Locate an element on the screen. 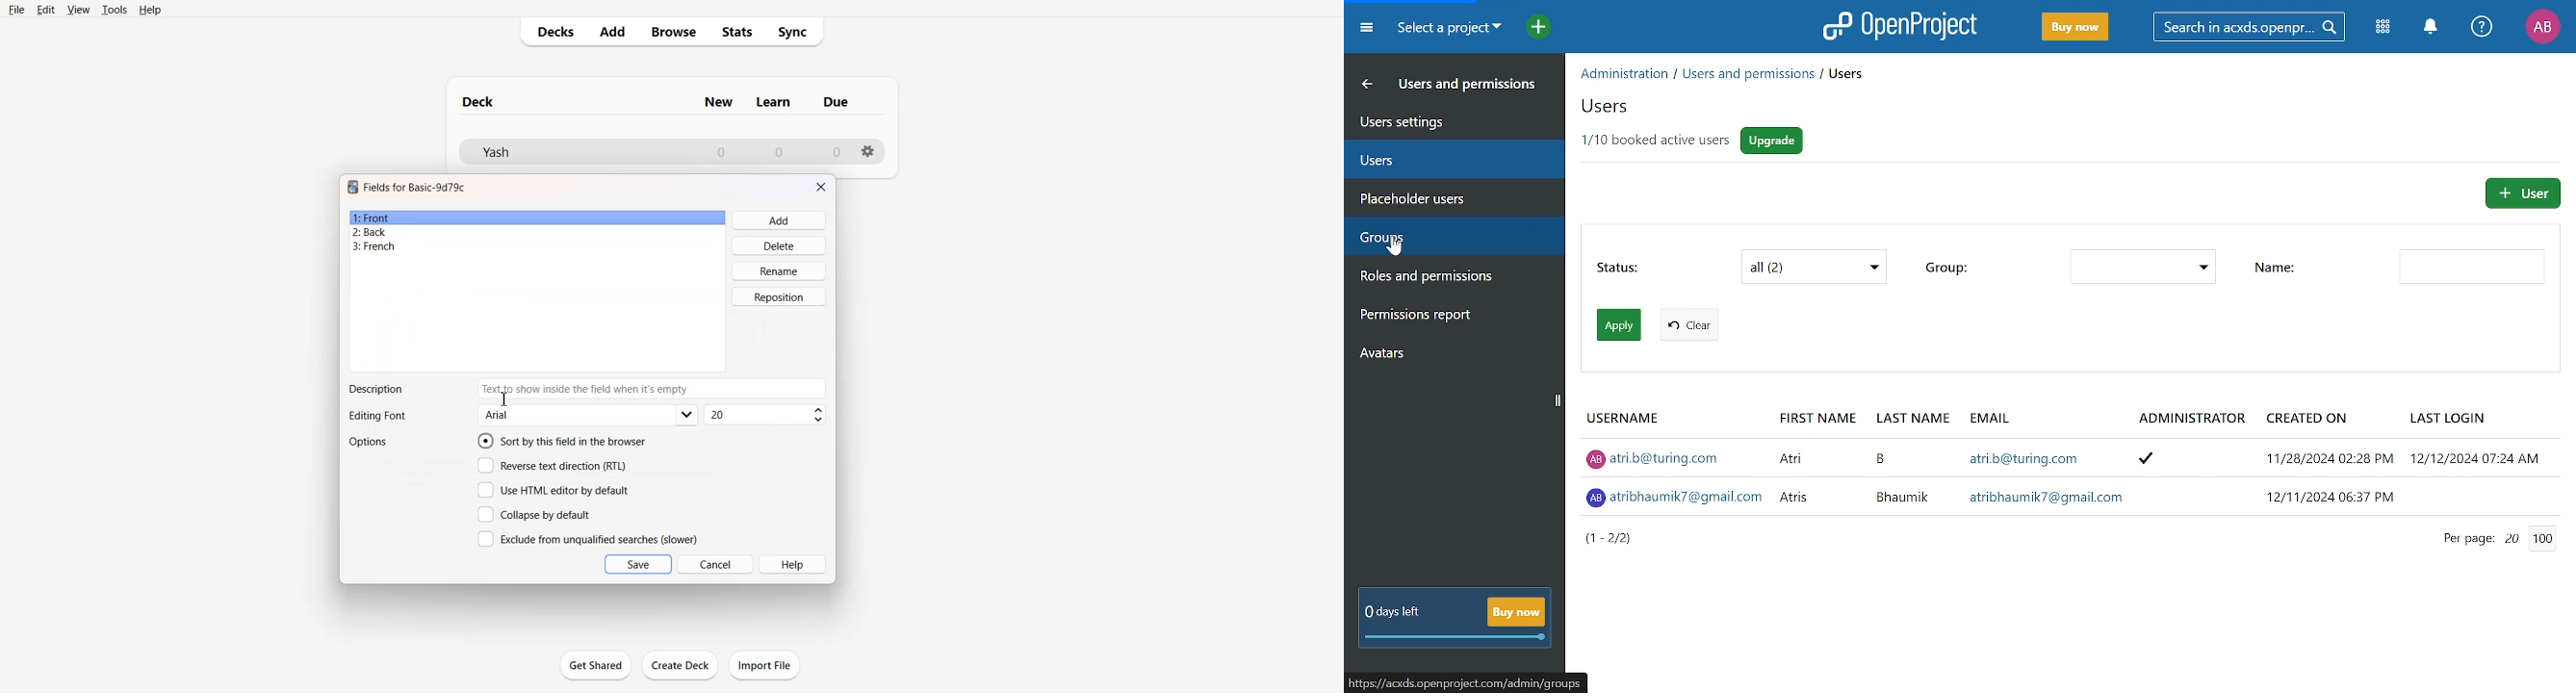  Vertical scrollbar is located at coordinates (1558, 401).